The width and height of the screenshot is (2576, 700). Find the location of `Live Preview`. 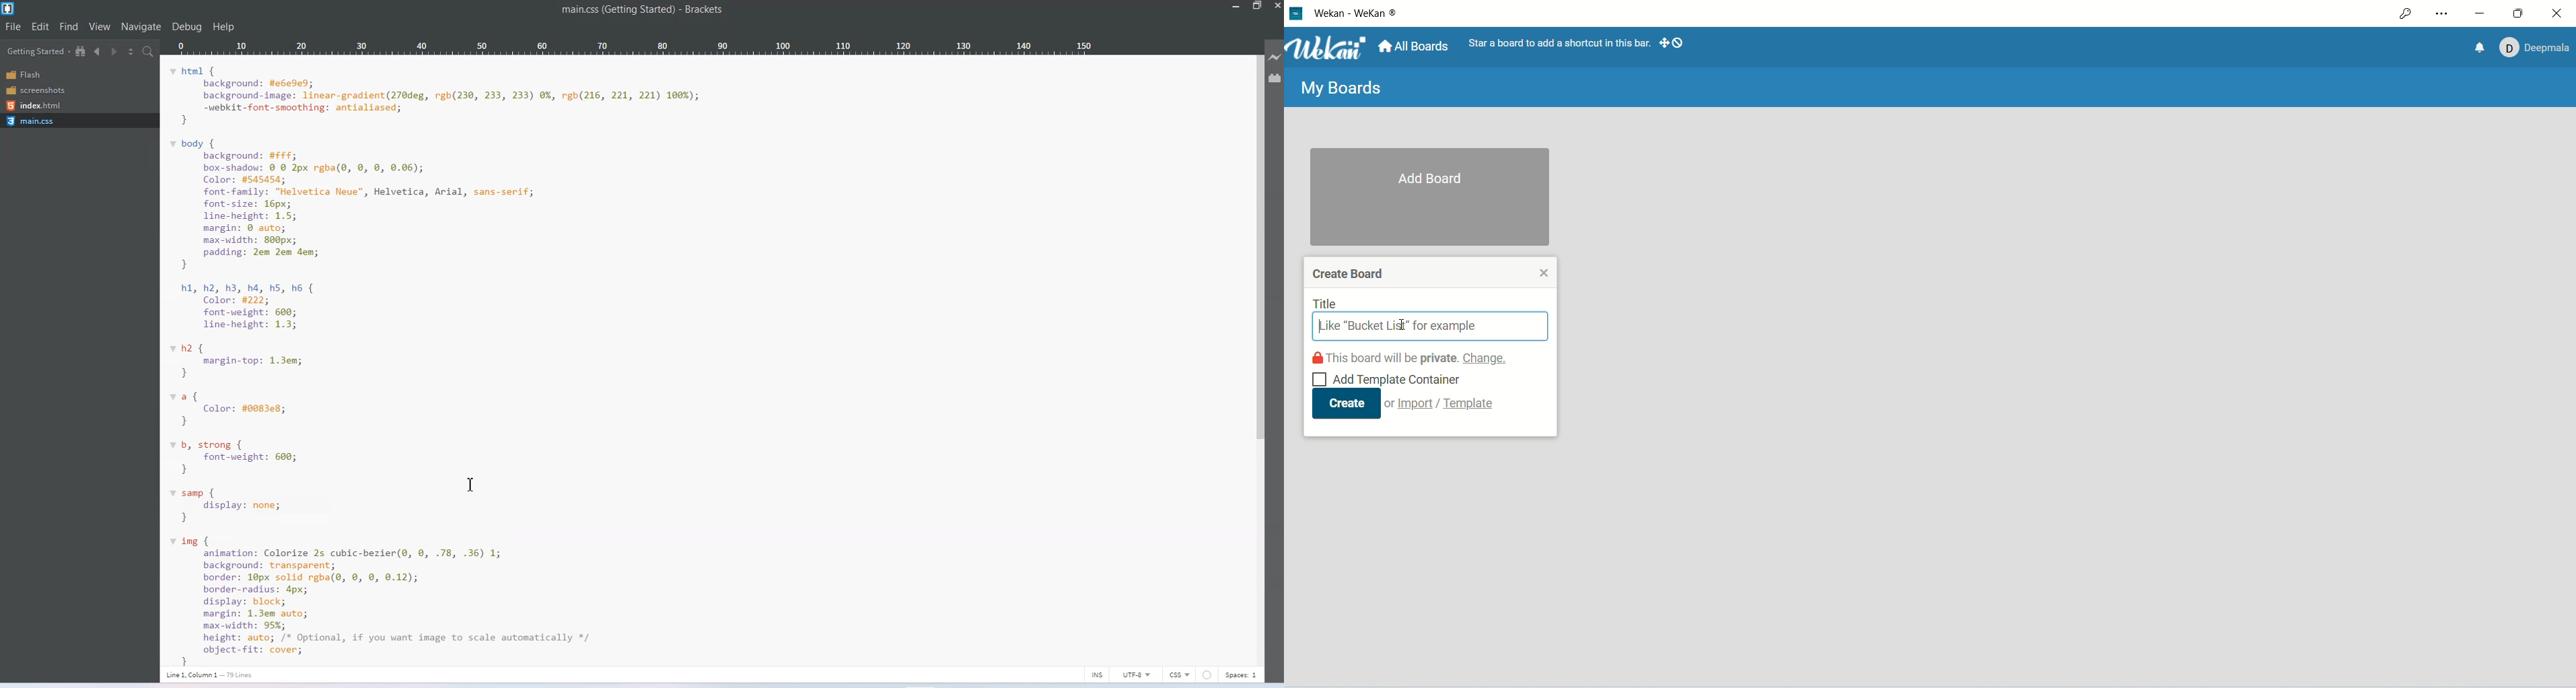

Live Preview is located at coordinates (1276, 56).